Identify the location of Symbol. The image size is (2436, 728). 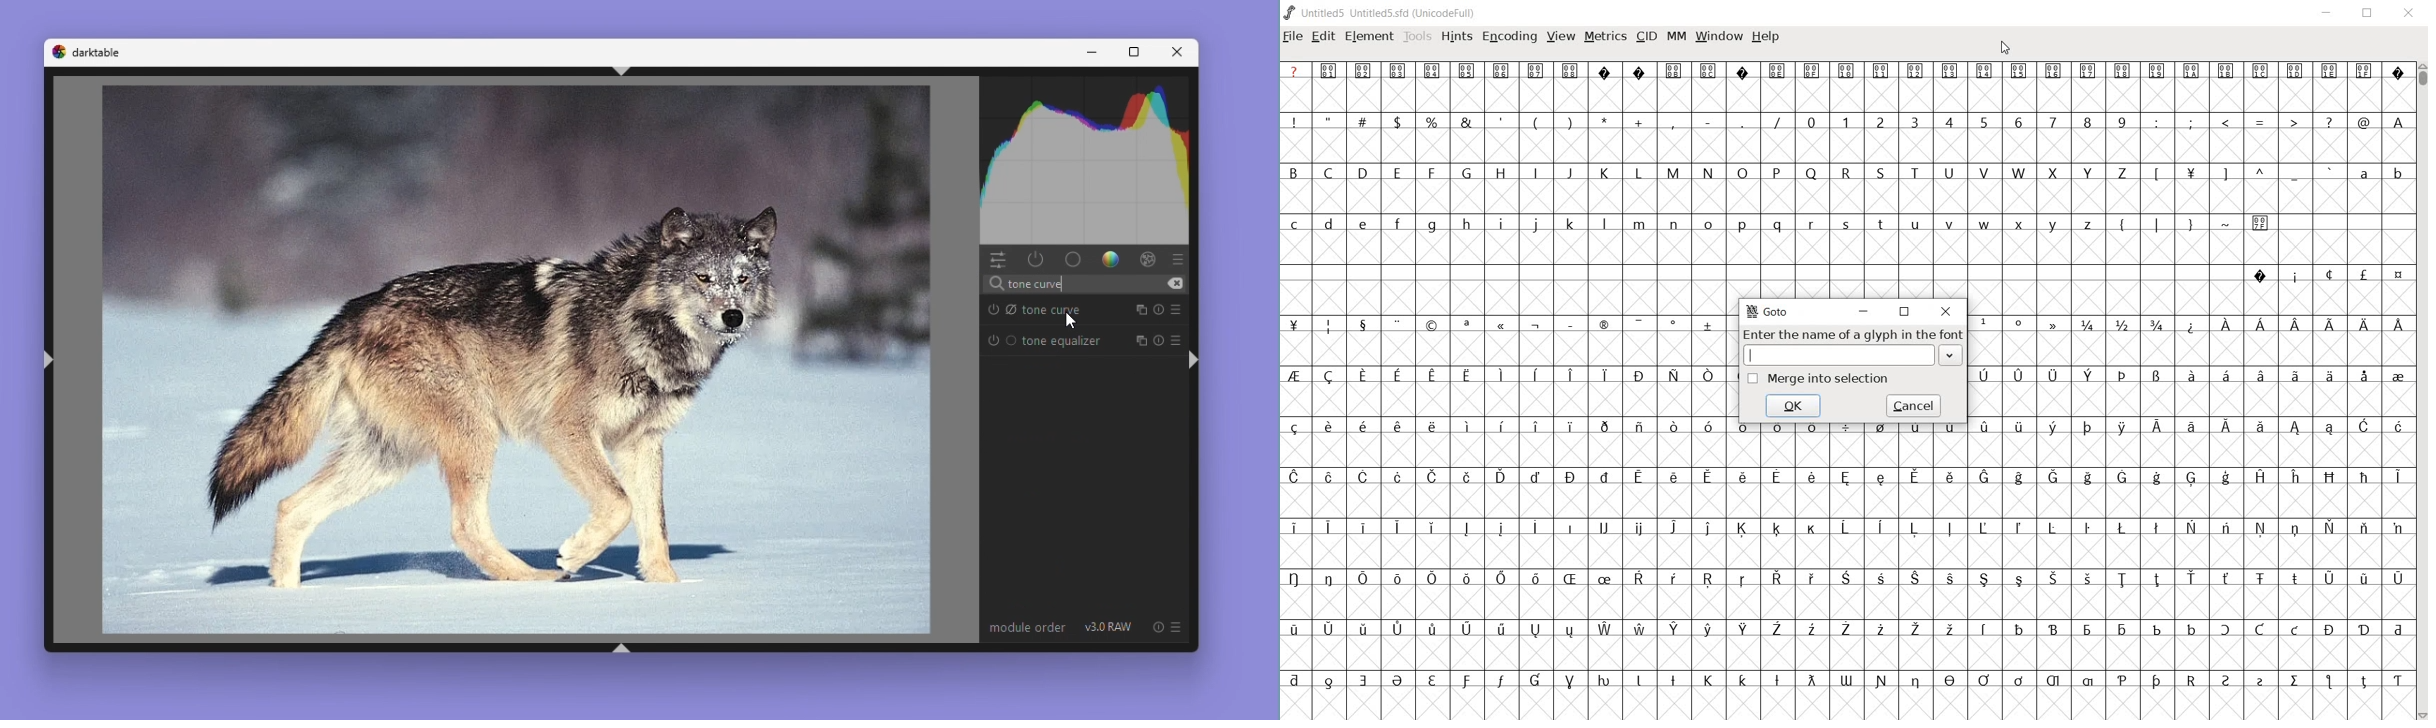
(2190, 428).